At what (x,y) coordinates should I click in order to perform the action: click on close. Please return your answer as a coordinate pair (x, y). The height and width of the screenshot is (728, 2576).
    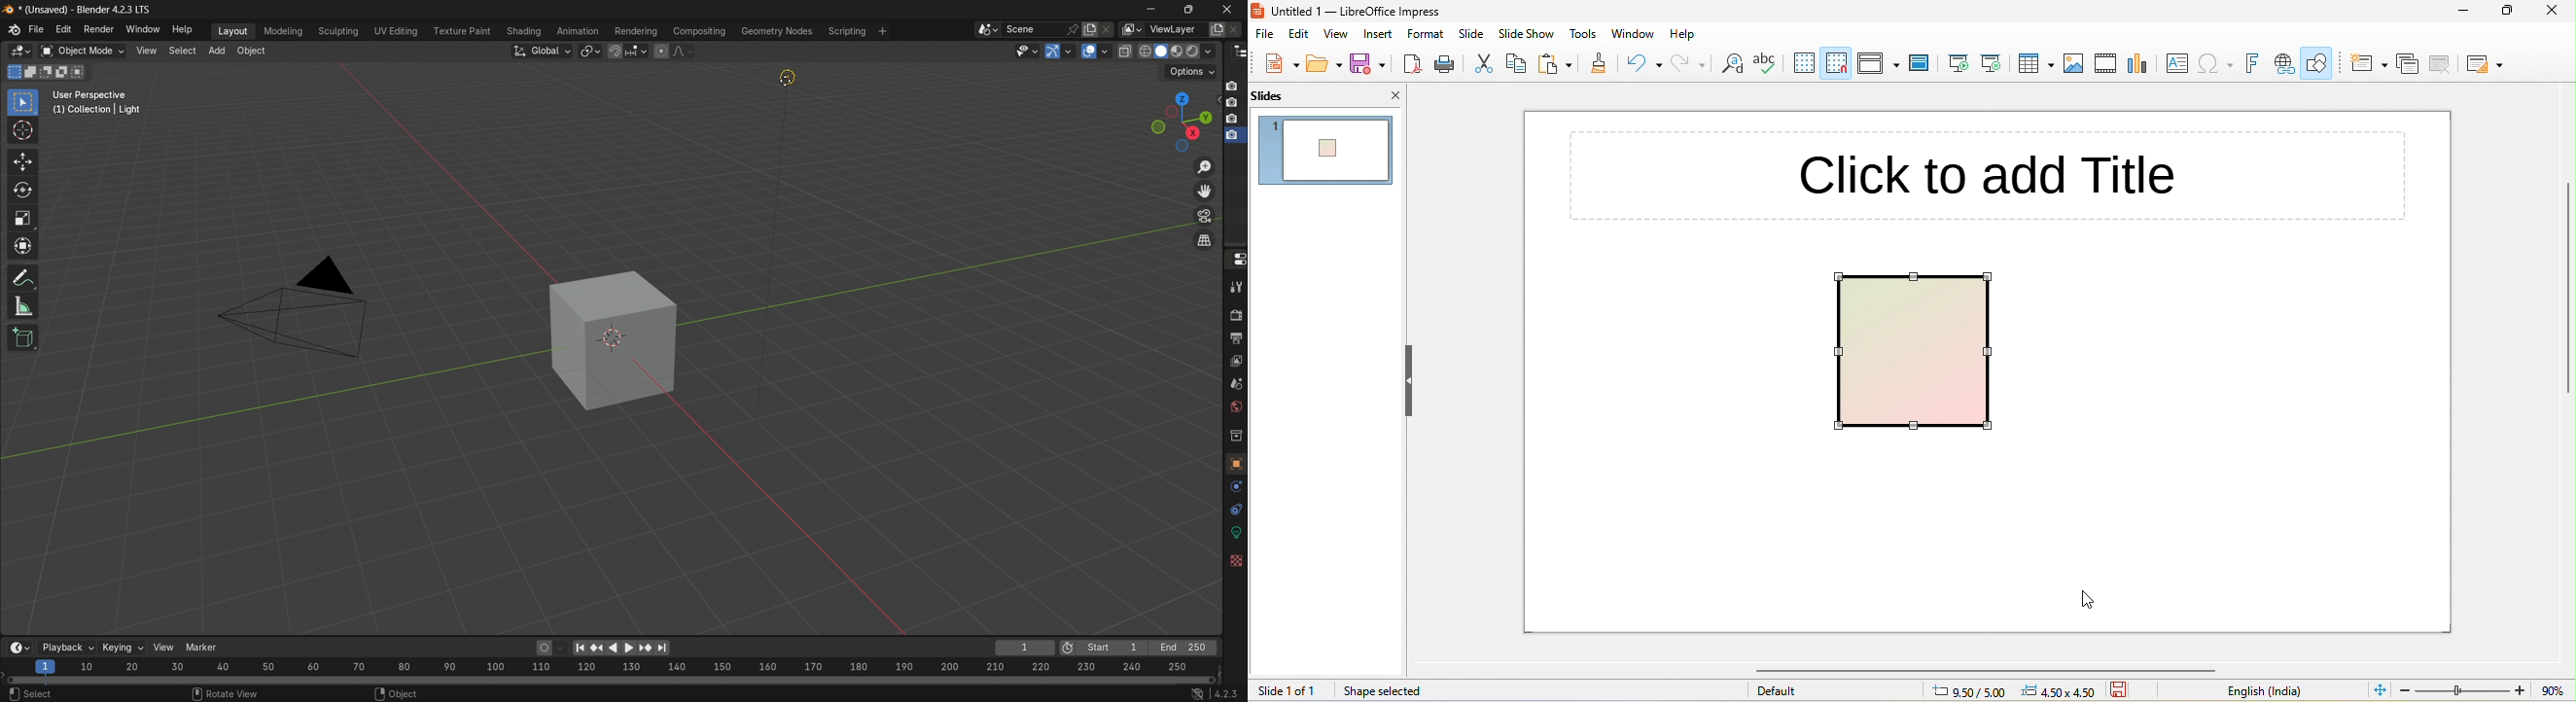
    Looking at the image, I should click on (1382, 94).